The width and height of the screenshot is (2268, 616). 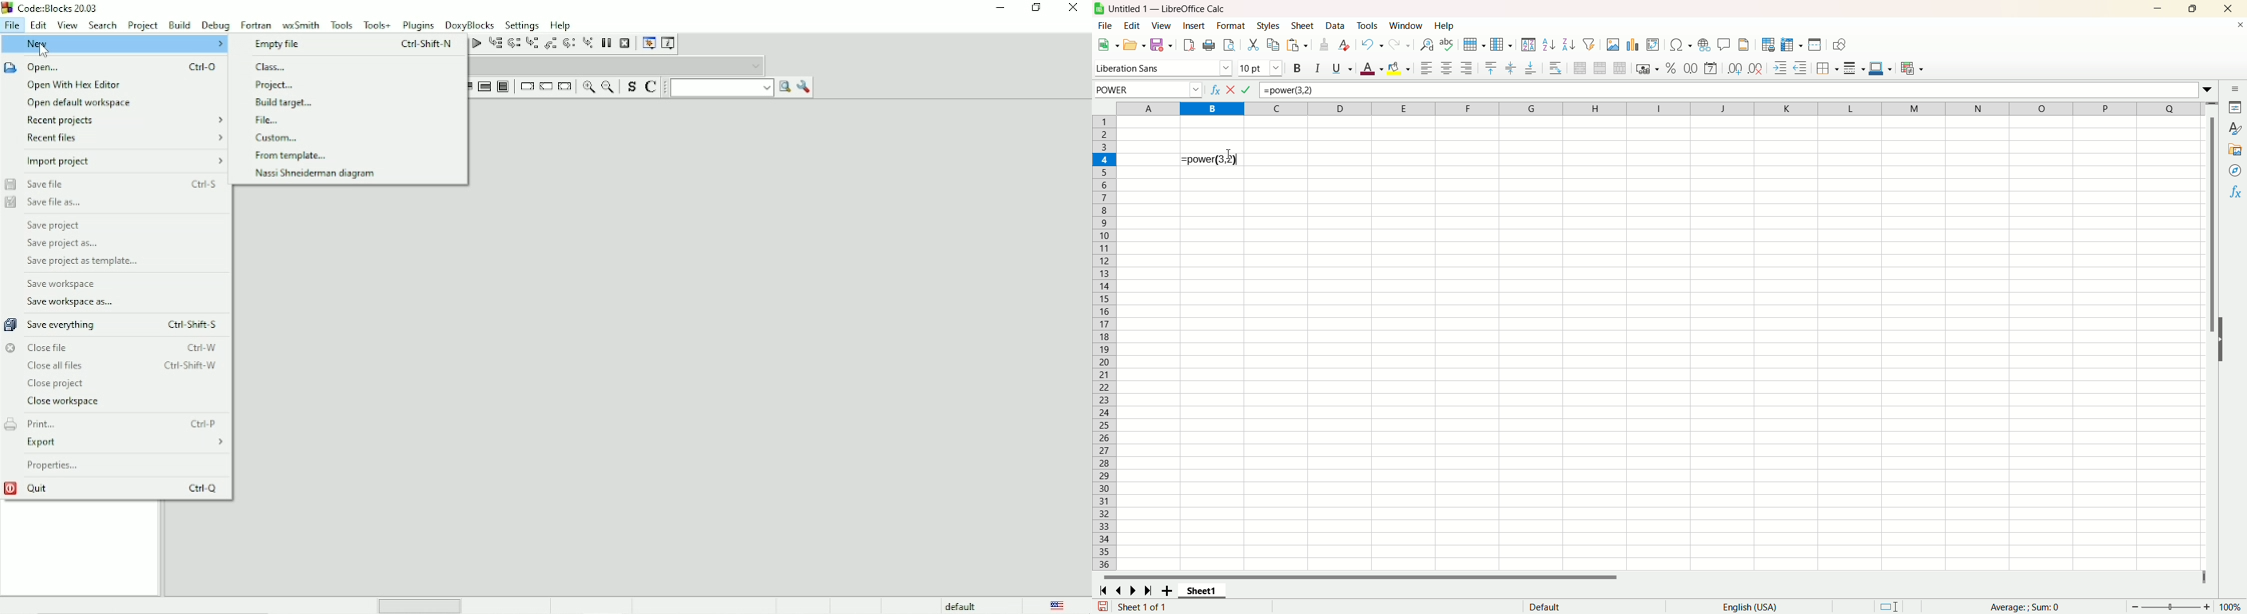 What do you see at coordinates (2237, 109) in the screenshot?
I see `properties` at bounding box center [2237, 109].